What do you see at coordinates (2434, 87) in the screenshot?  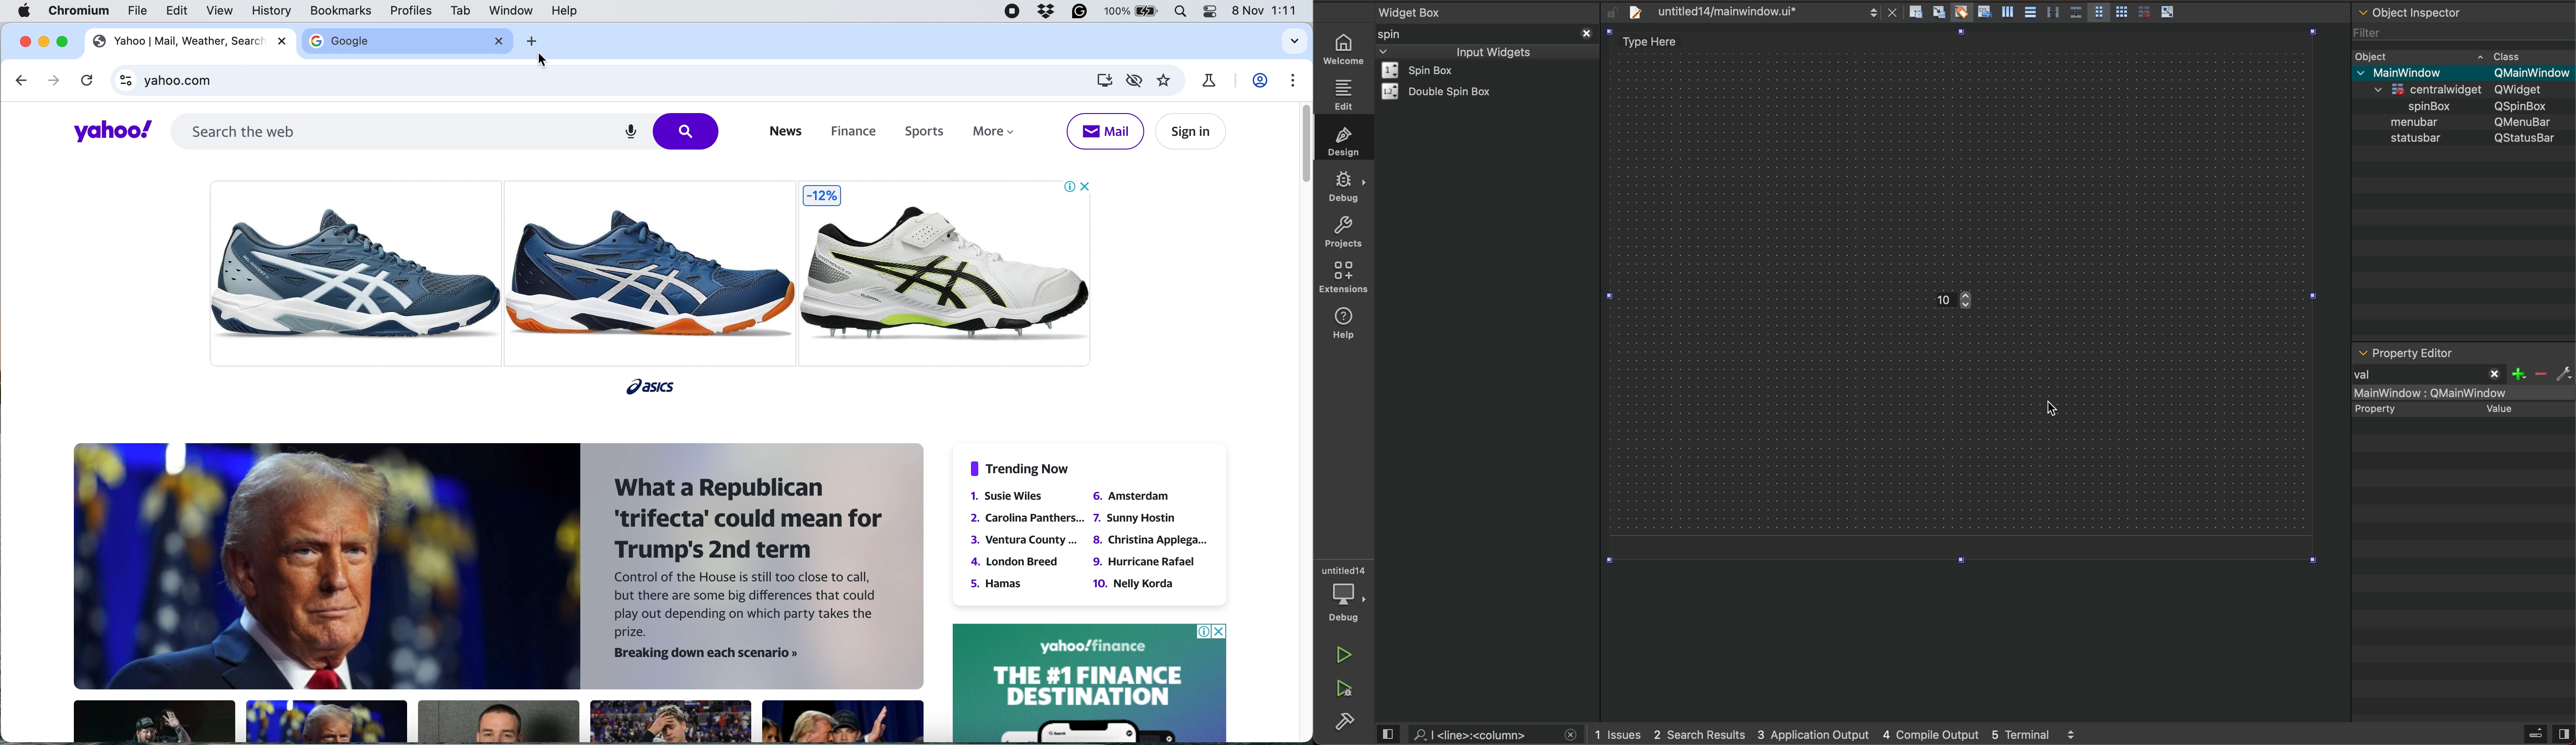 I see `` at bounding box center [2434, 87].